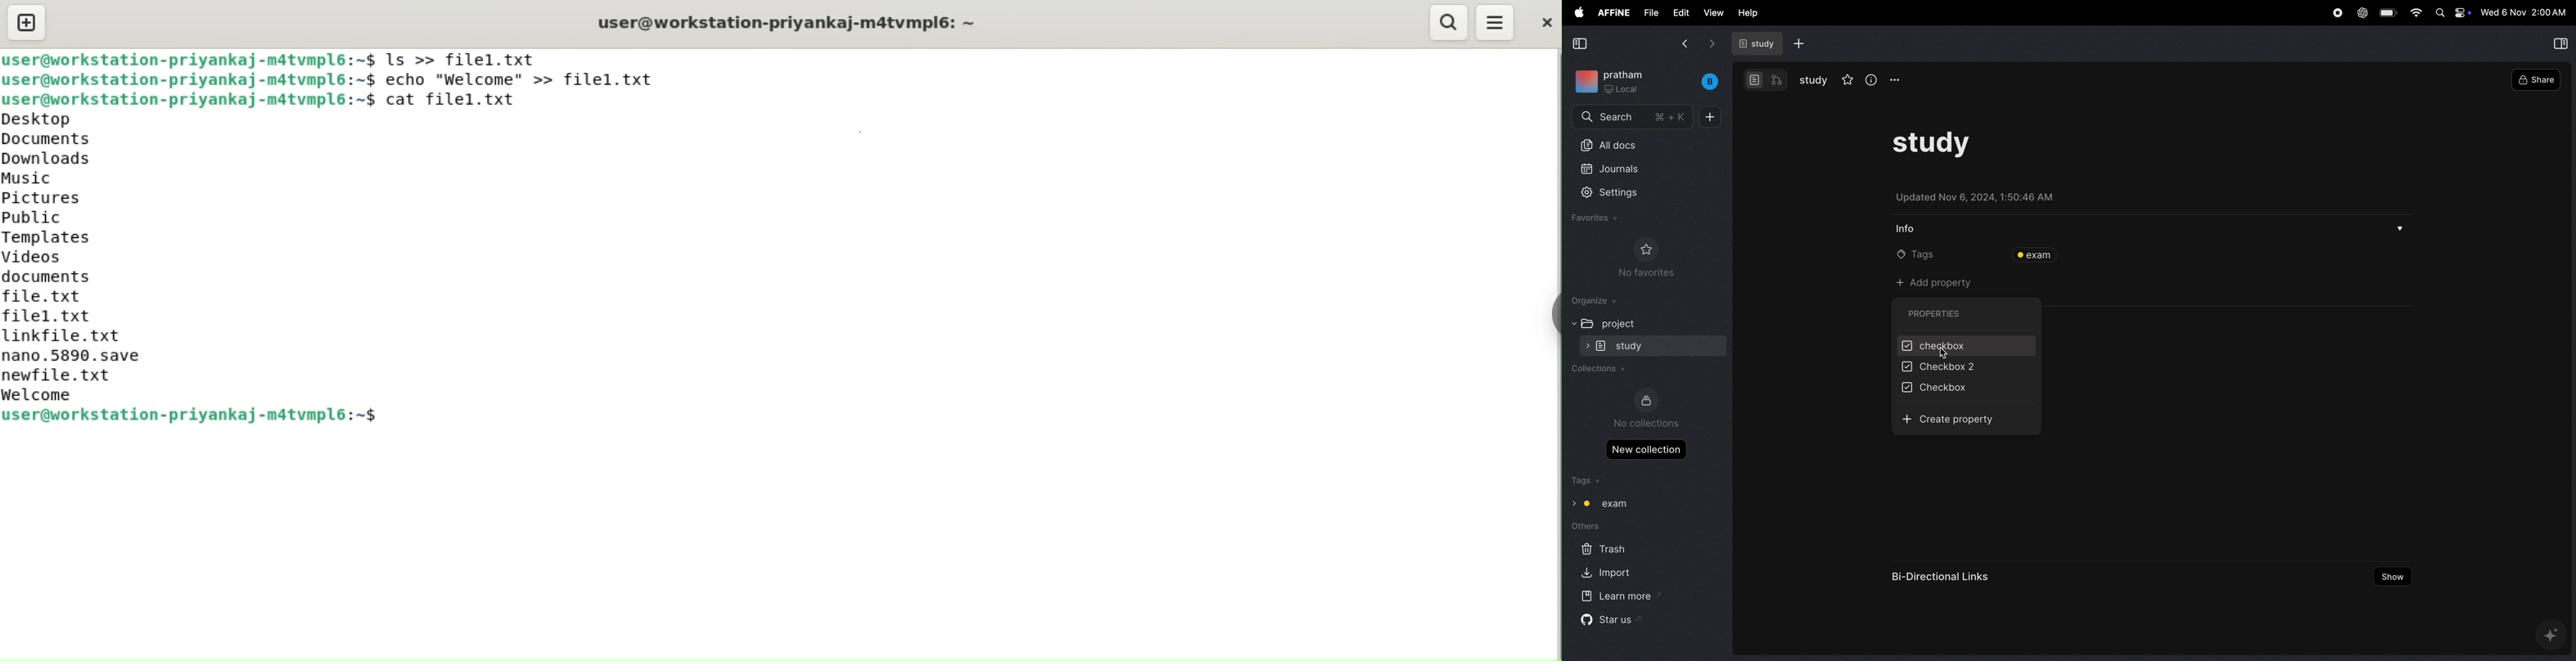  I want to click on affine, so click(1614, 13).